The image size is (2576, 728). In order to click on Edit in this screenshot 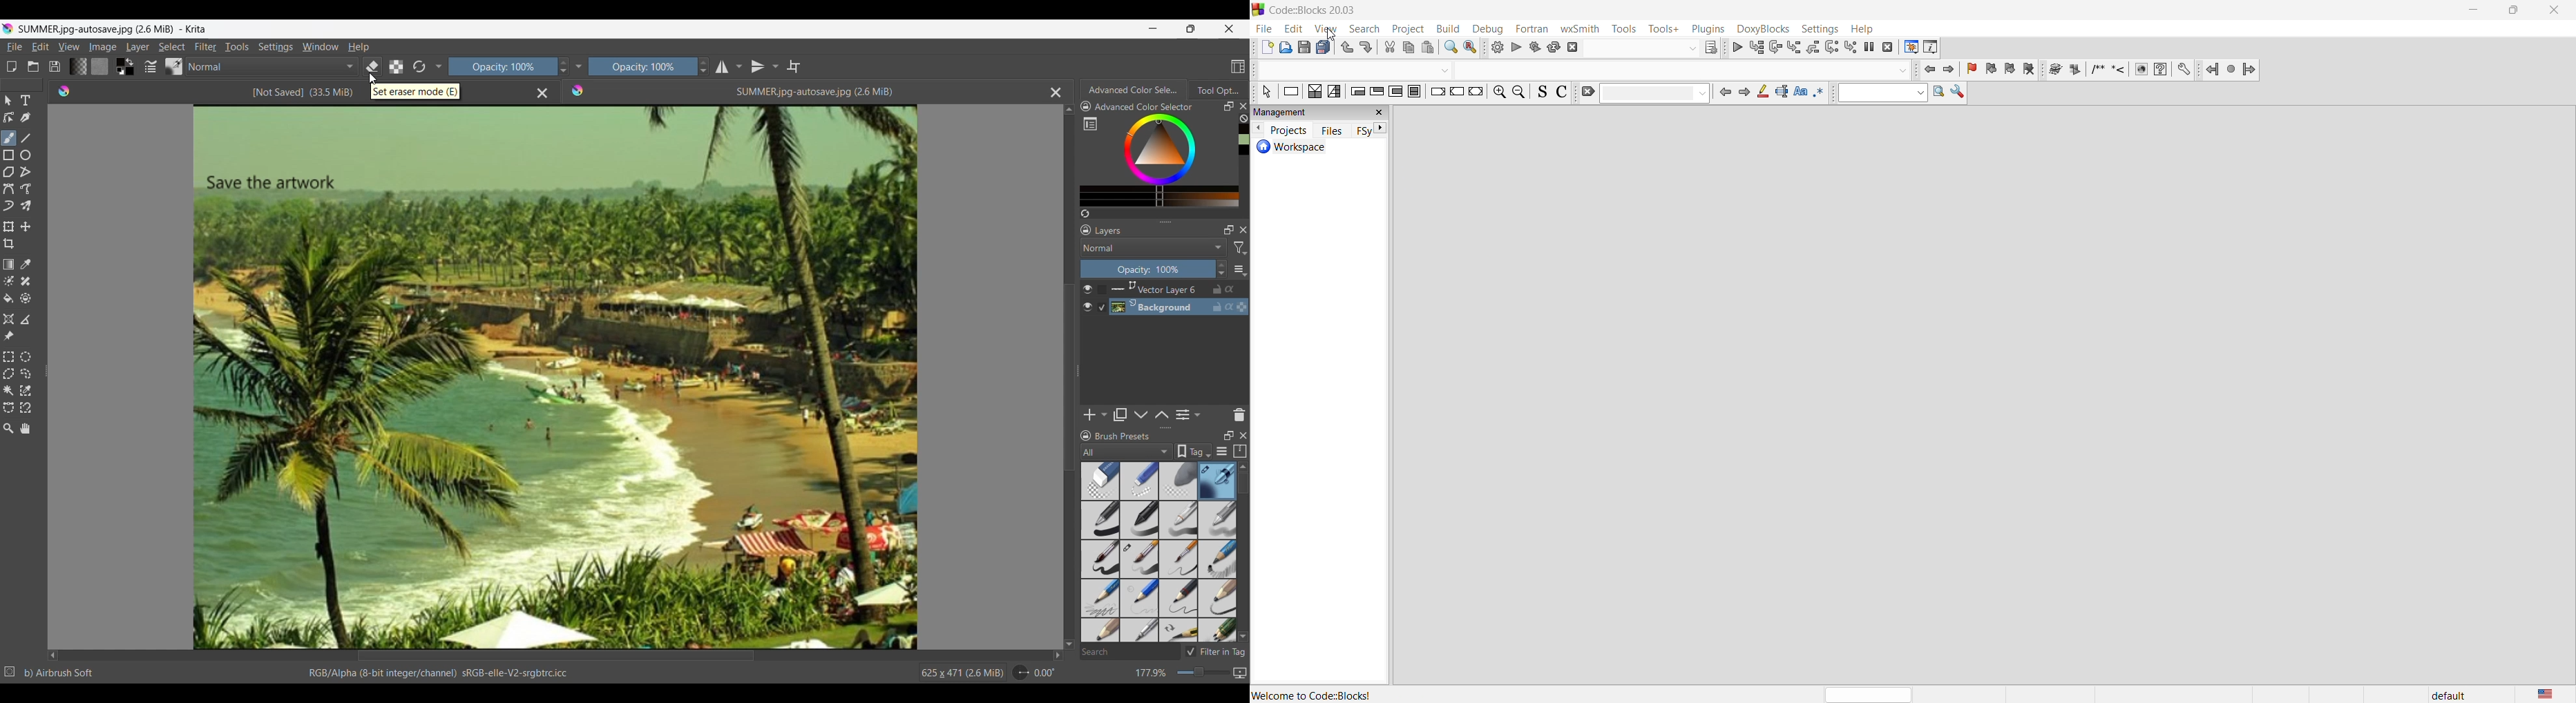, I will do `click(40, 47)`.